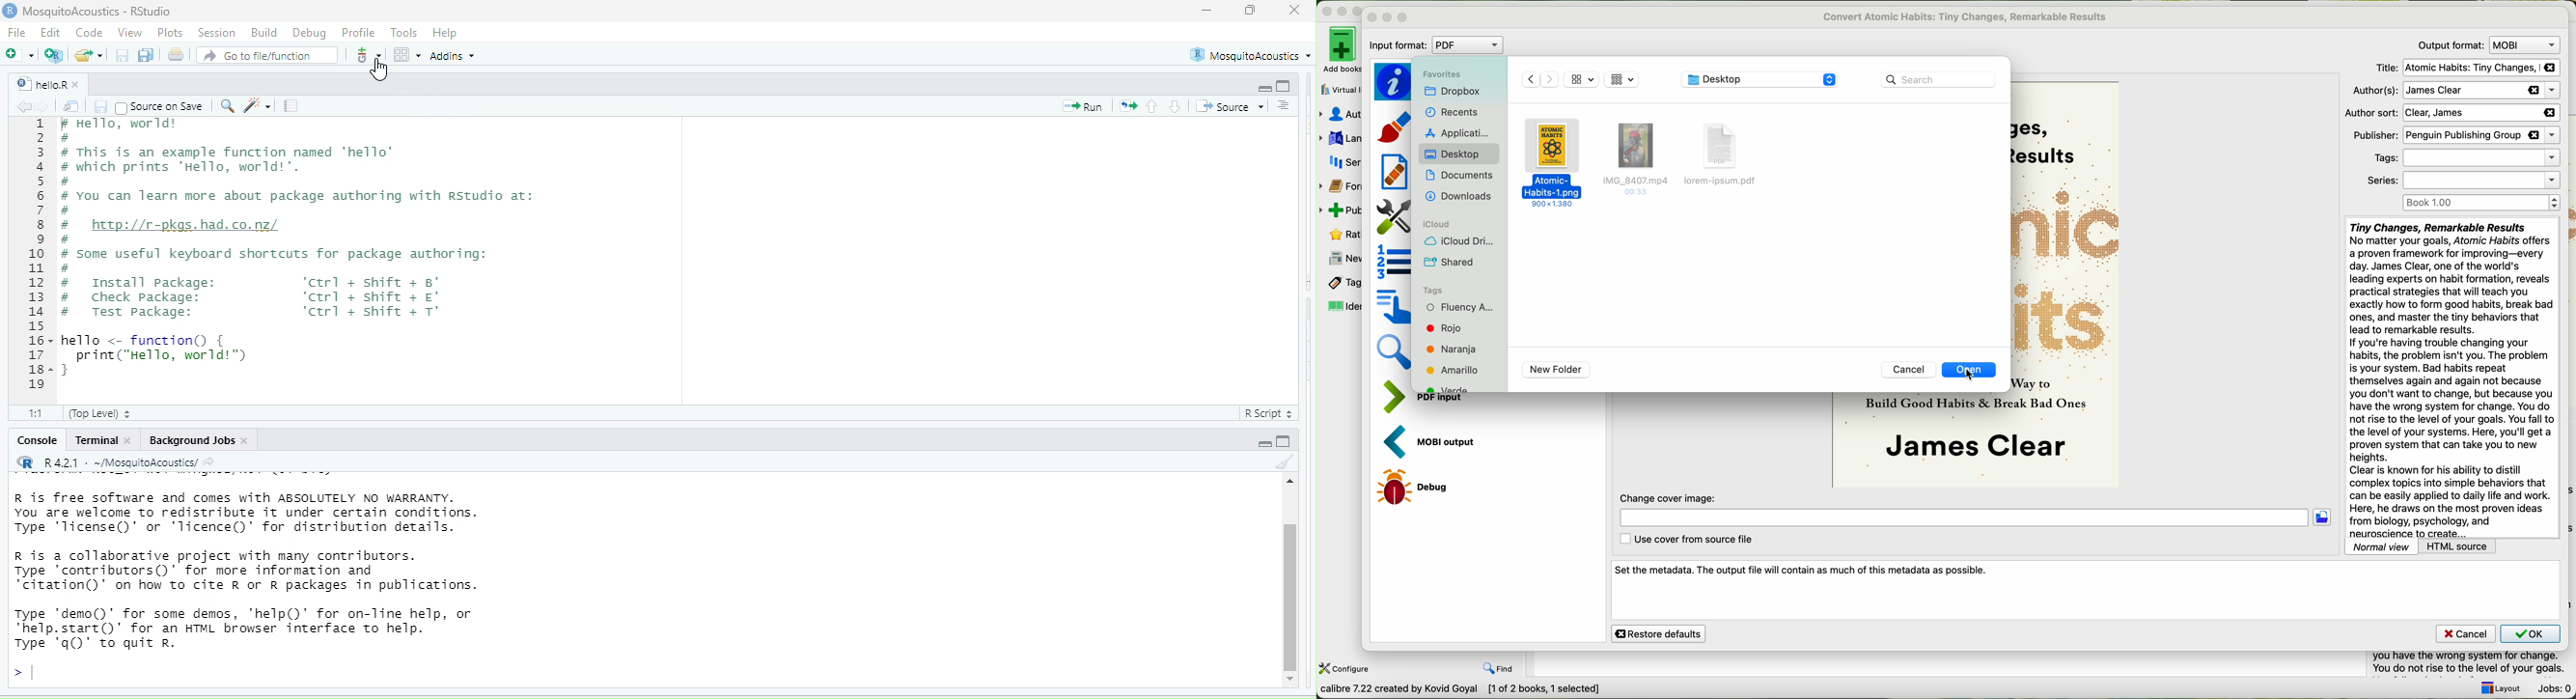  Describe the element at coordinates (249, 440) in the screenshot. I see `close` at that location.